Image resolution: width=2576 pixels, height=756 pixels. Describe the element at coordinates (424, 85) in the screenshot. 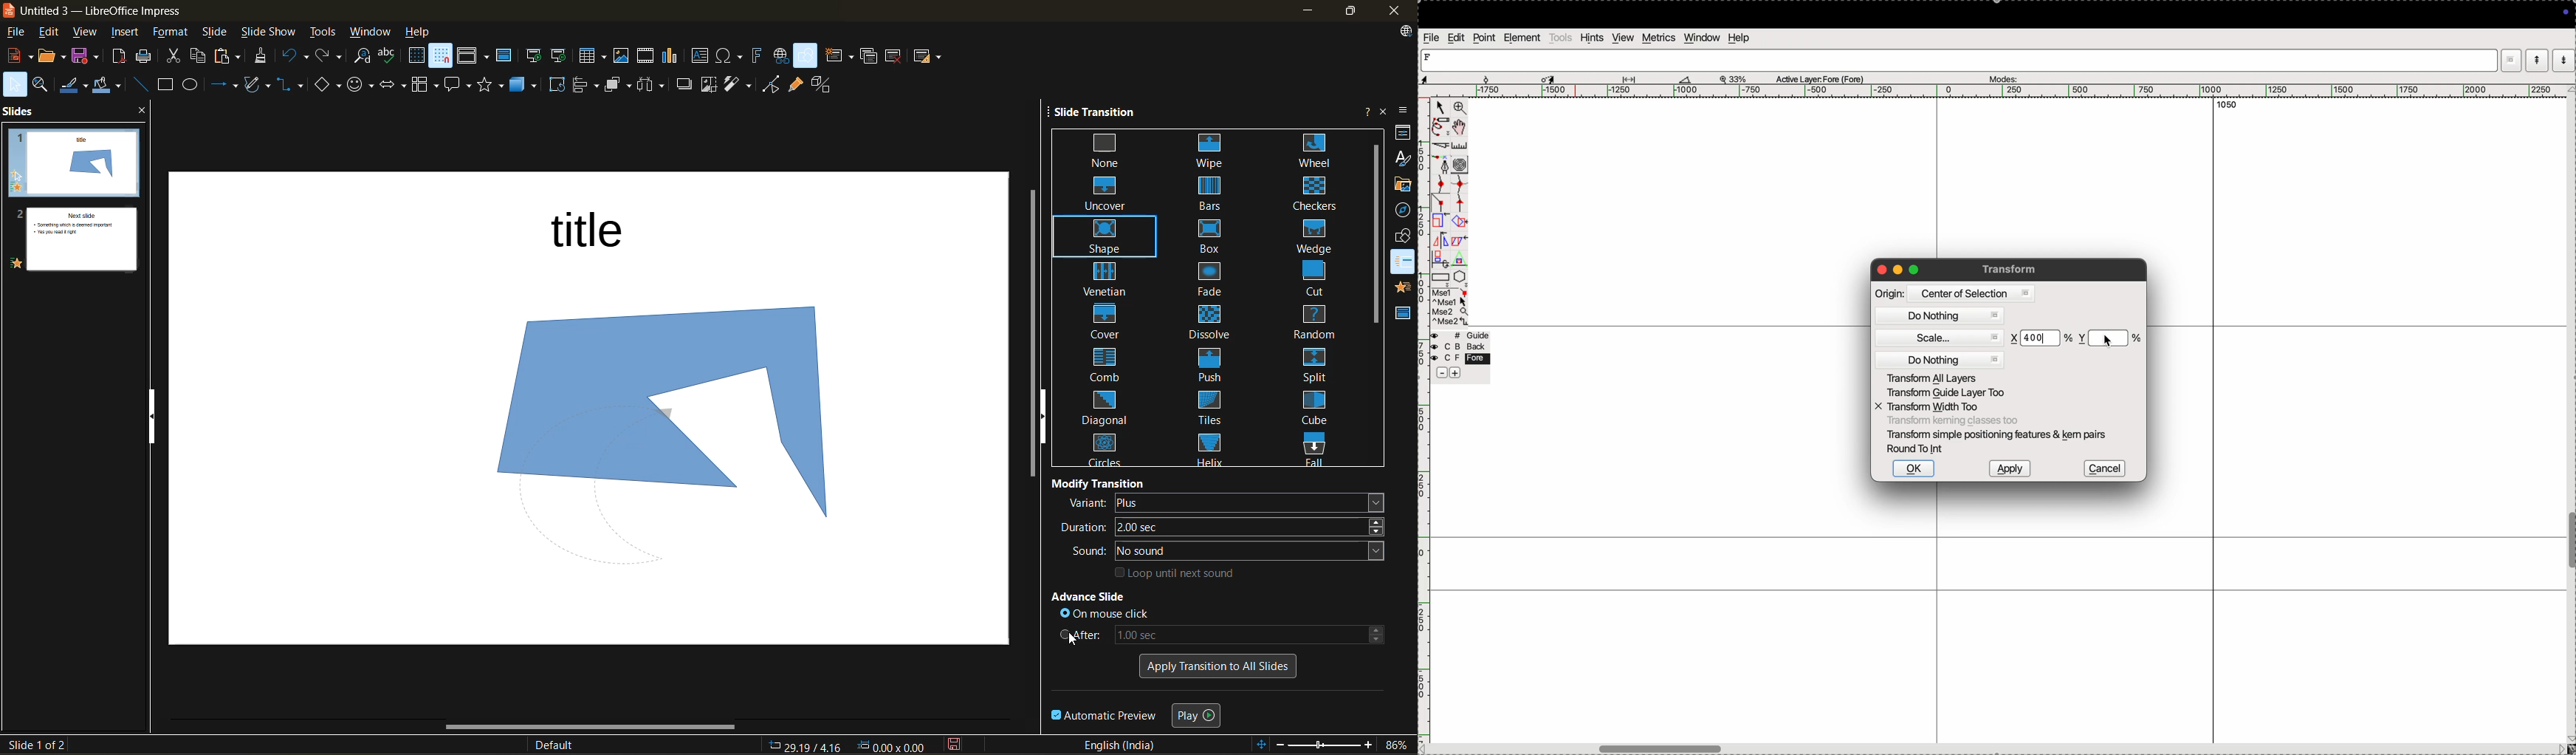

I see `flowchart` at that location.